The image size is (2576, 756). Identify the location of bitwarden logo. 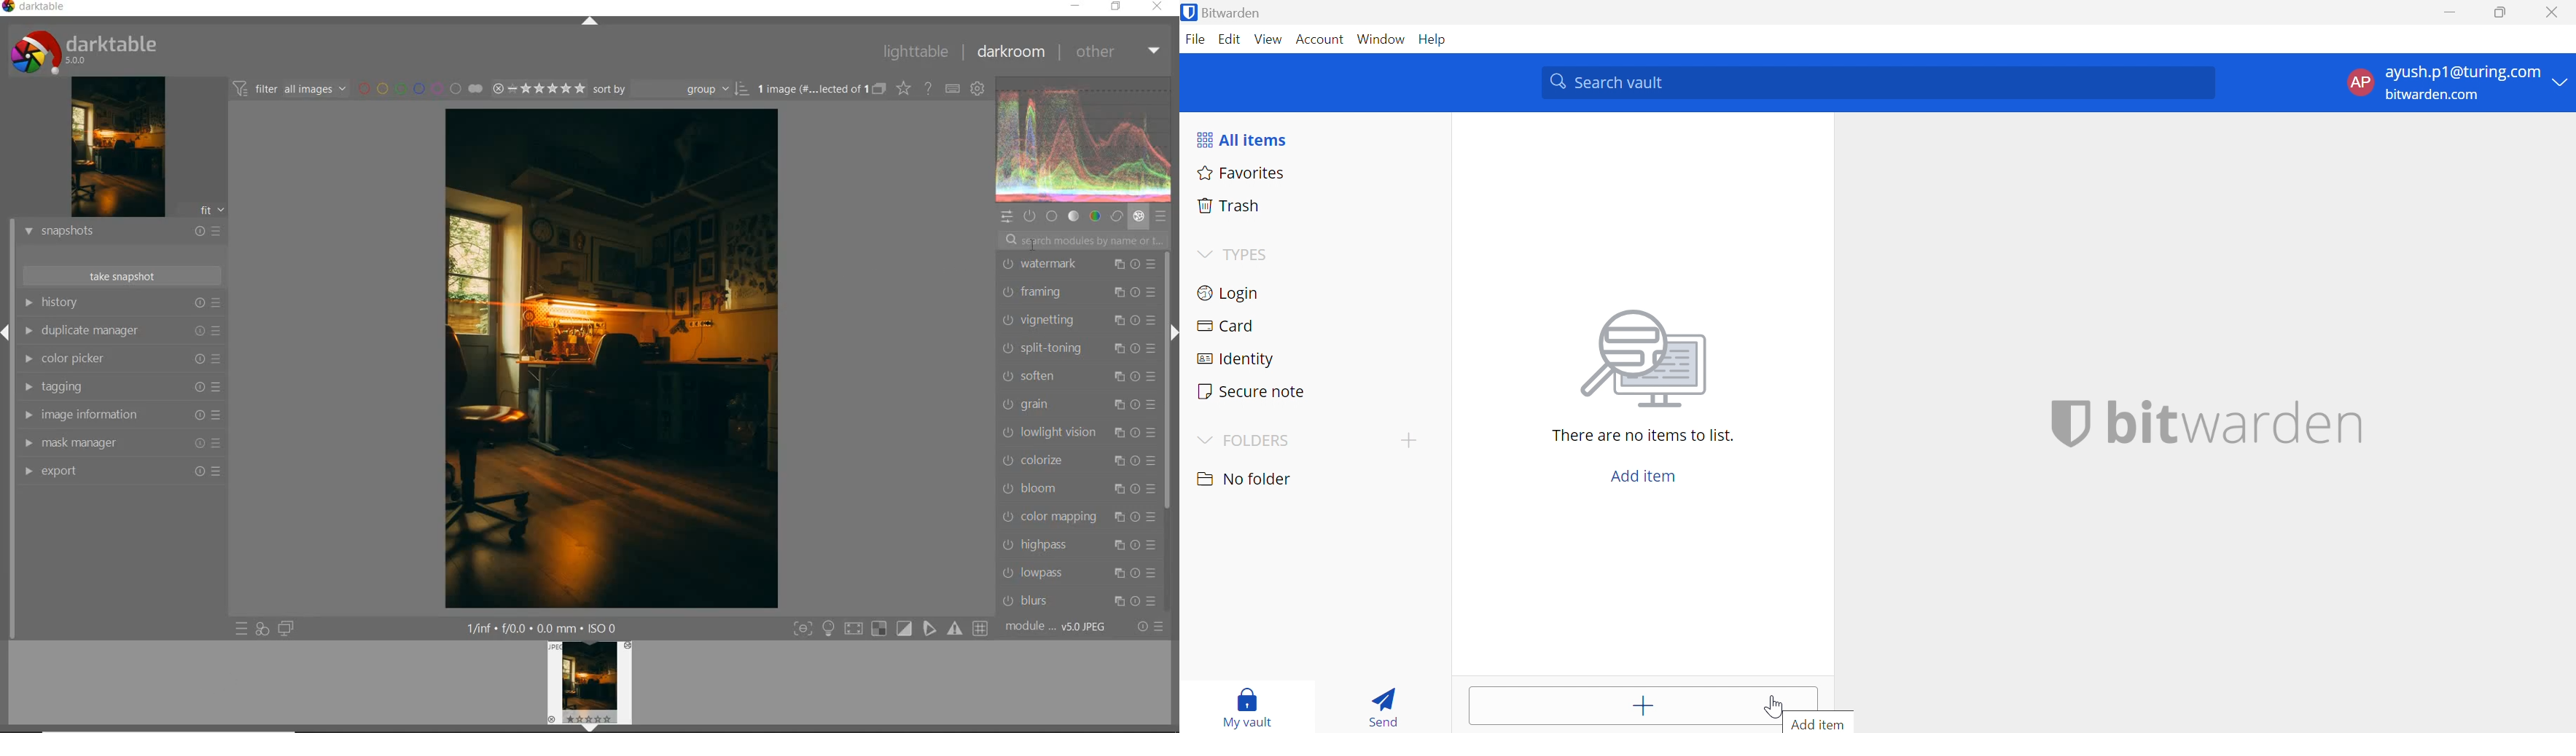
(1189, 12).